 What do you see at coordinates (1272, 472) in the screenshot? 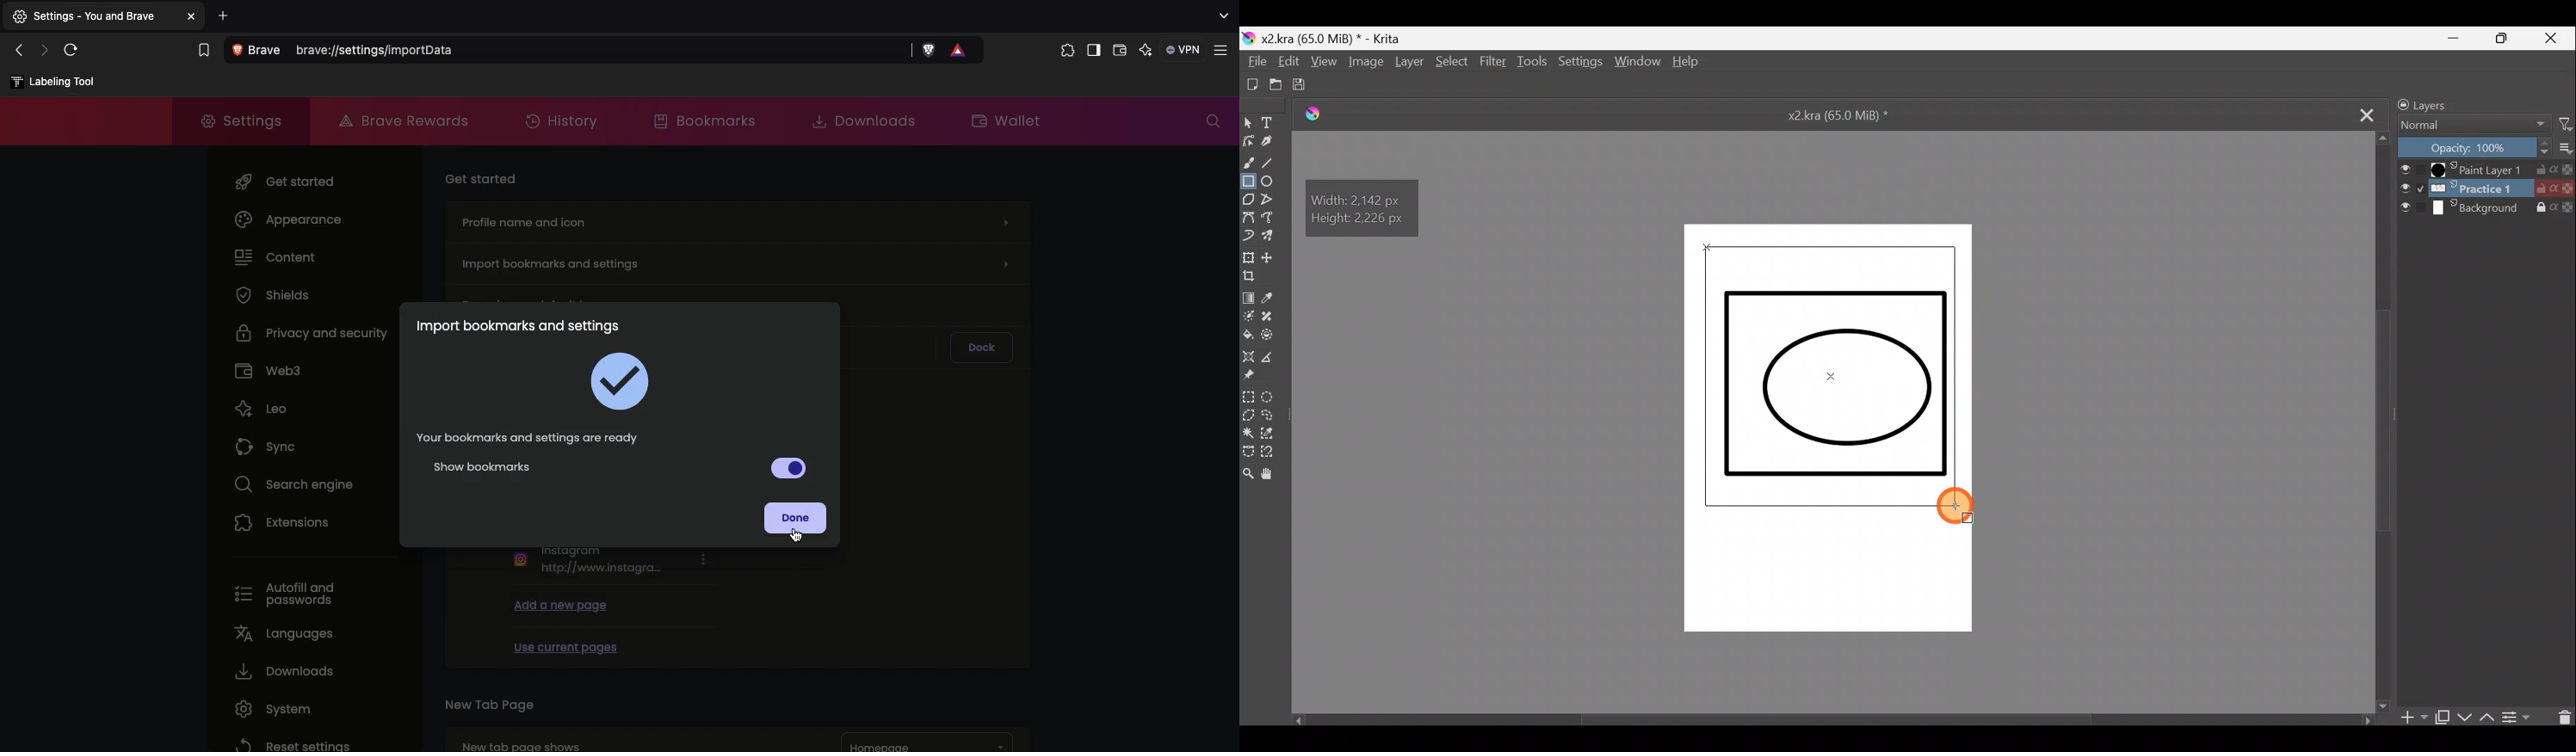
I see `Pan tool` at bounding box center [1272, 472].